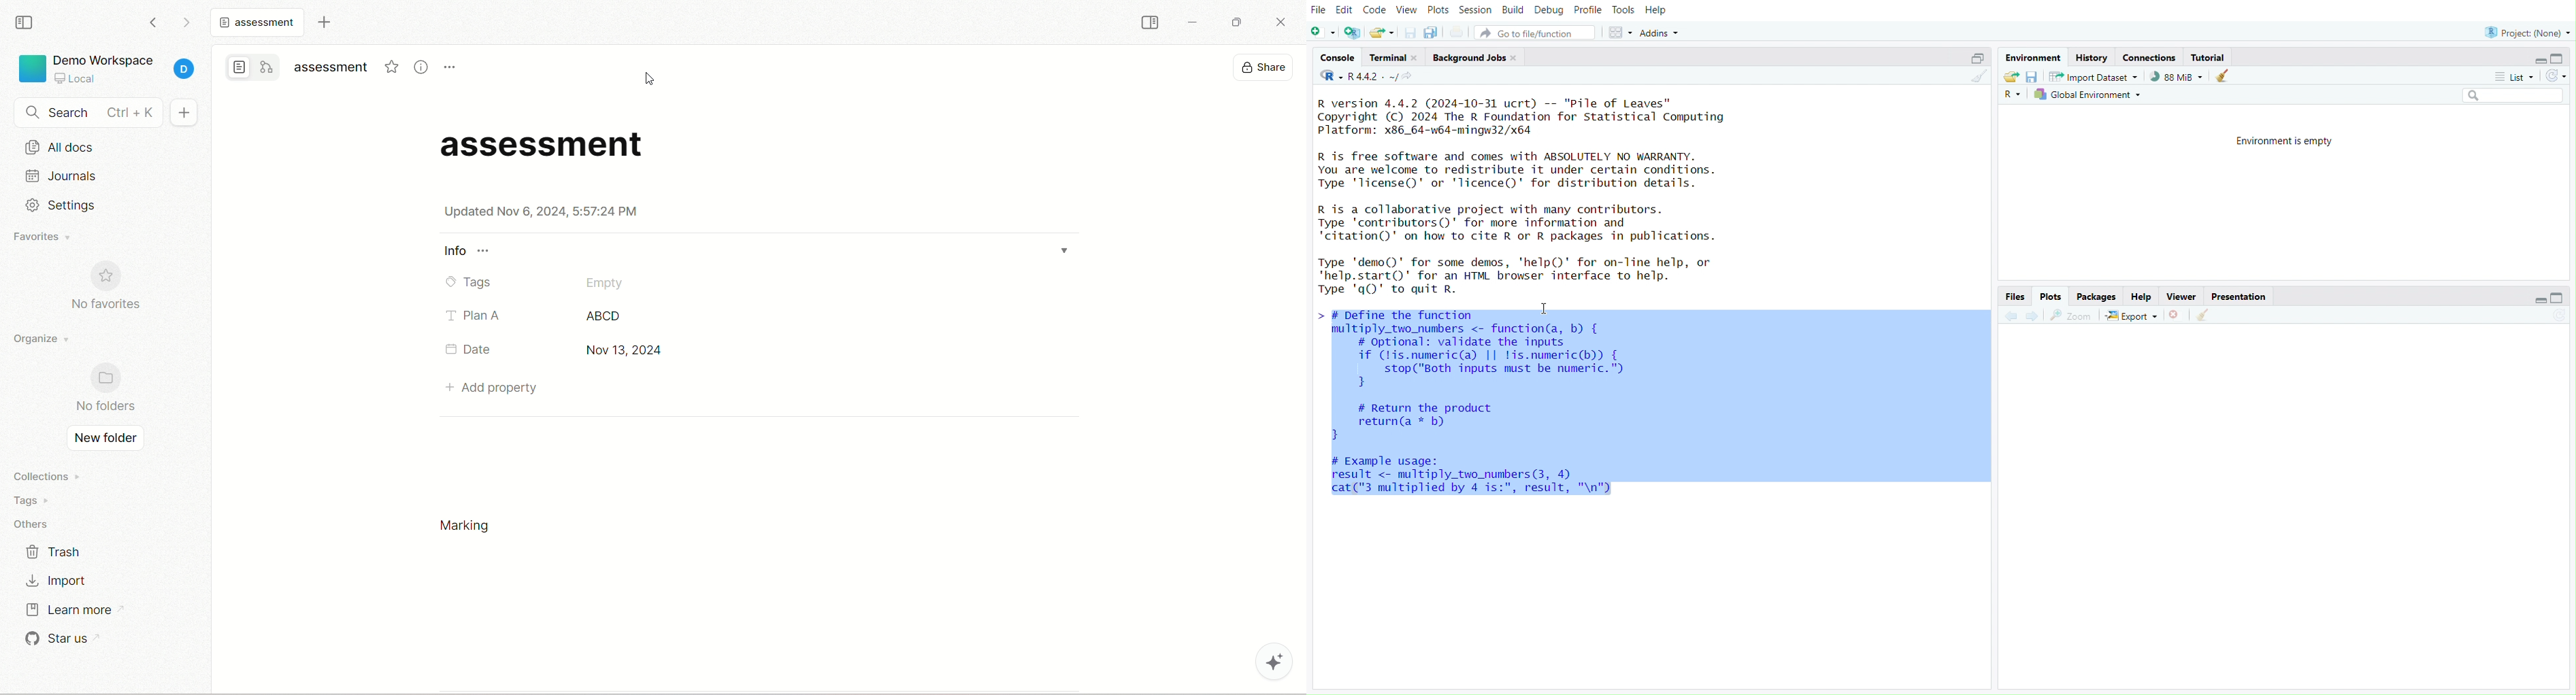  I want to click on Tools, so click(1620, 9).